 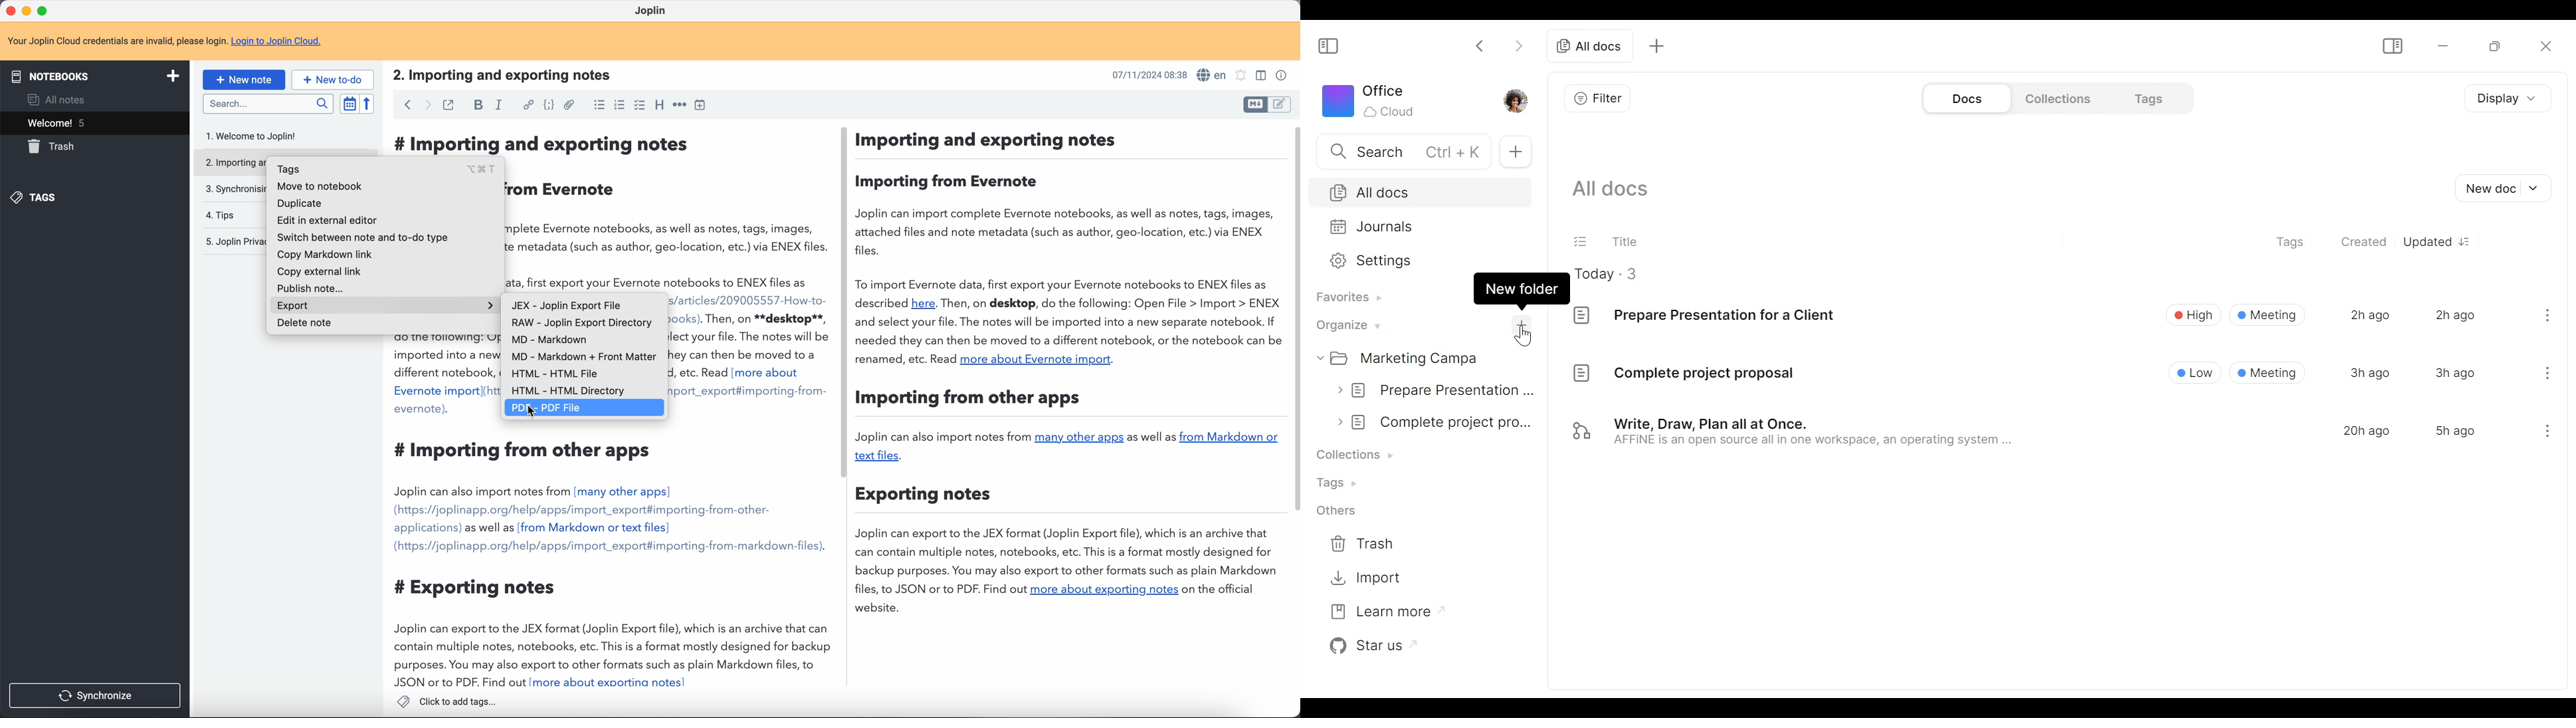 I want to click on insert time, so click(x=703, y=106).